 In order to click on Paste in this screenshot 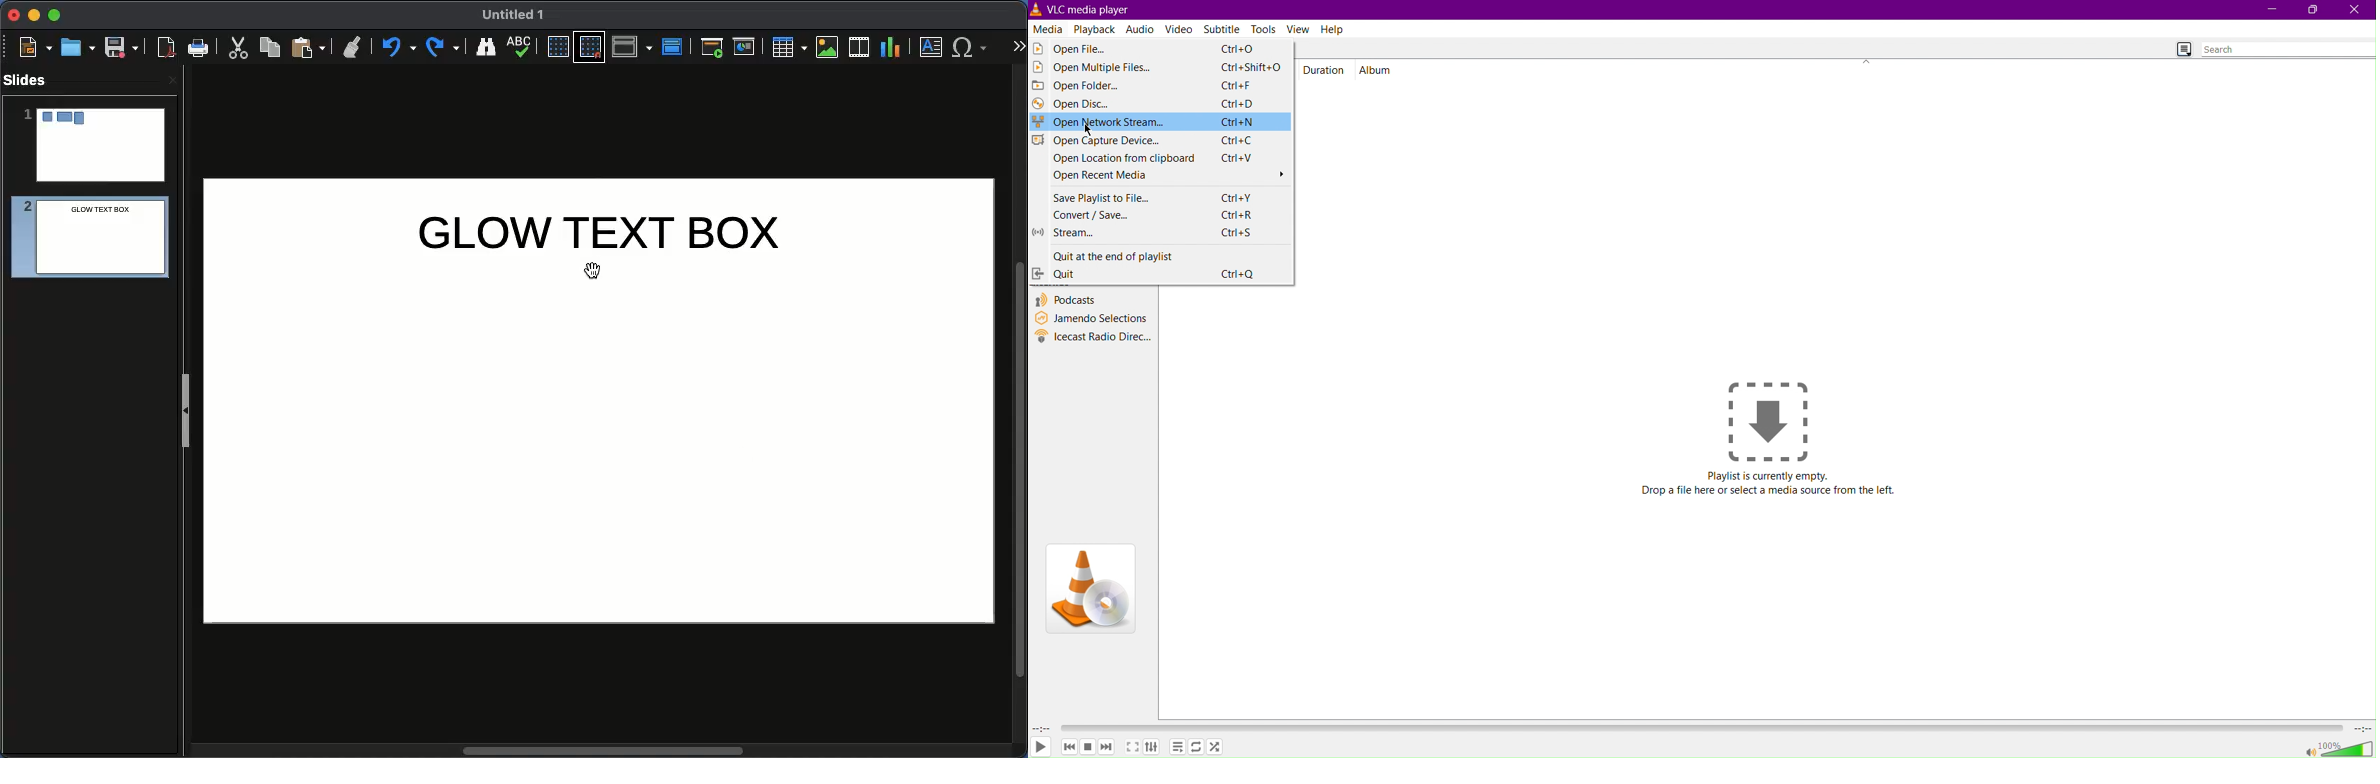, I will do `click(308, 46)`.